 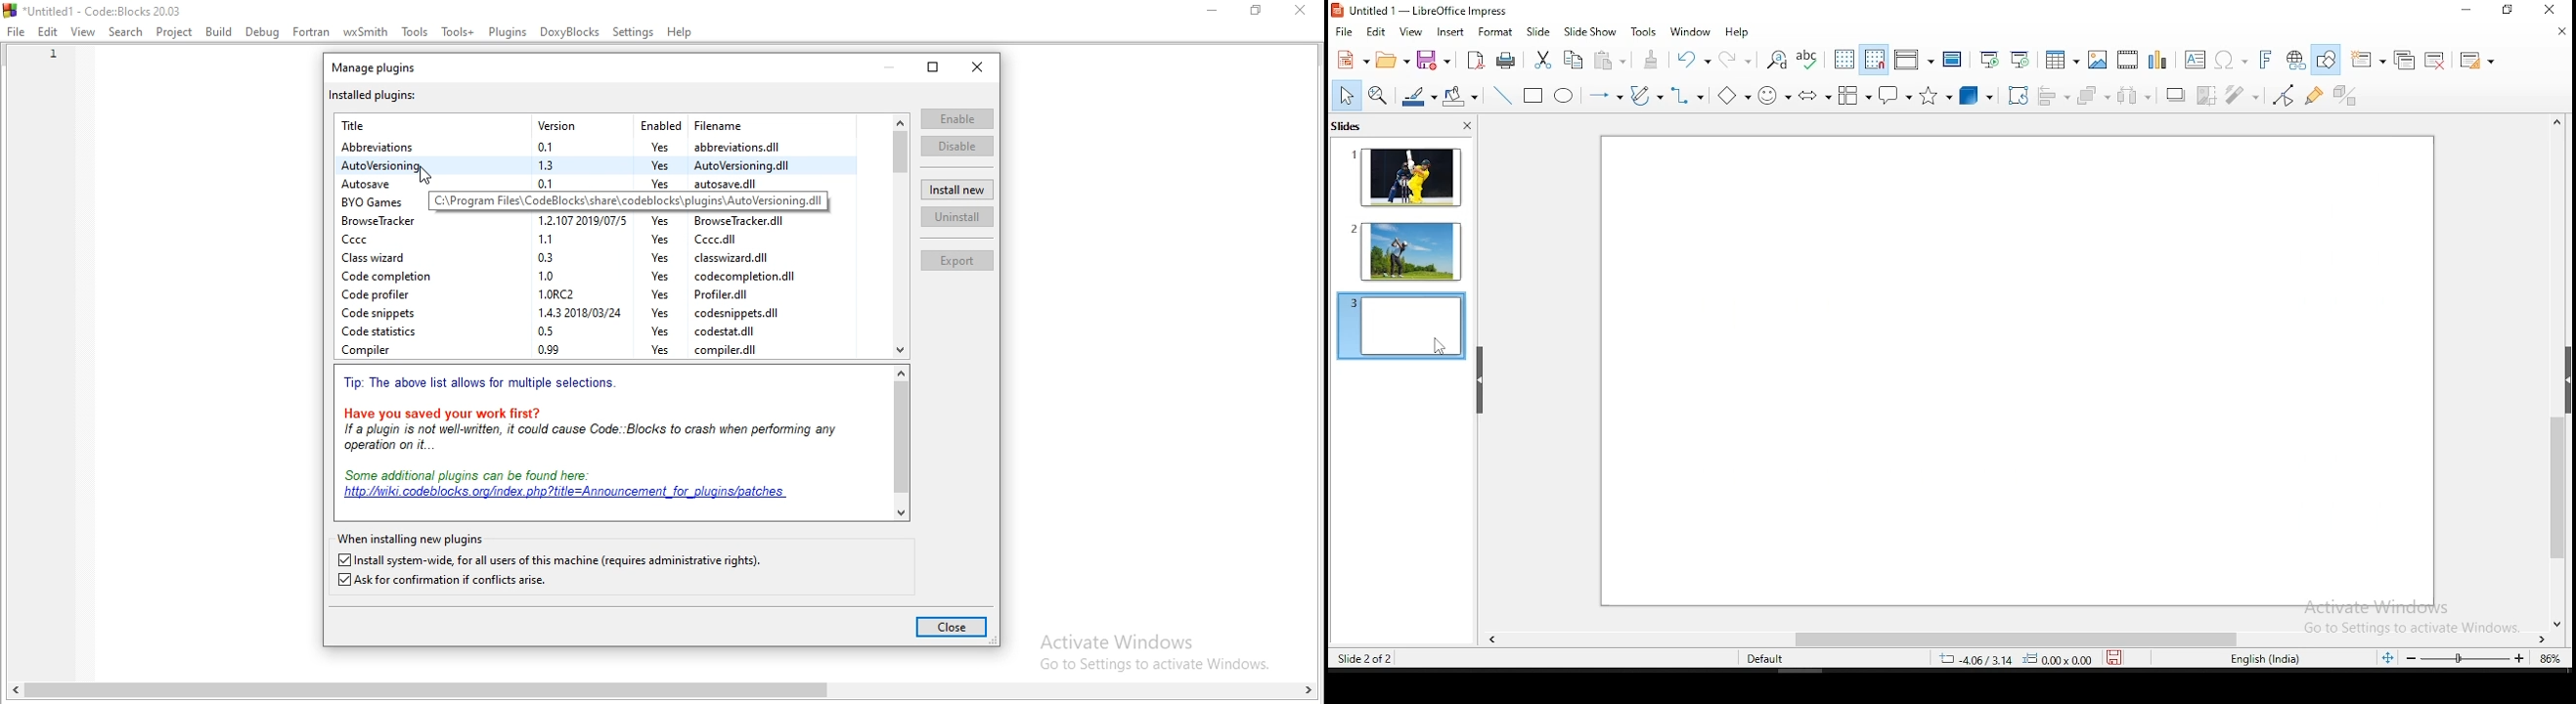 I want to click on Have you saved your work first?
Ifa plugin is not well-written, it could cause Code: Blocks to crash when performing any
operation on it., so click(x=595, y=430).